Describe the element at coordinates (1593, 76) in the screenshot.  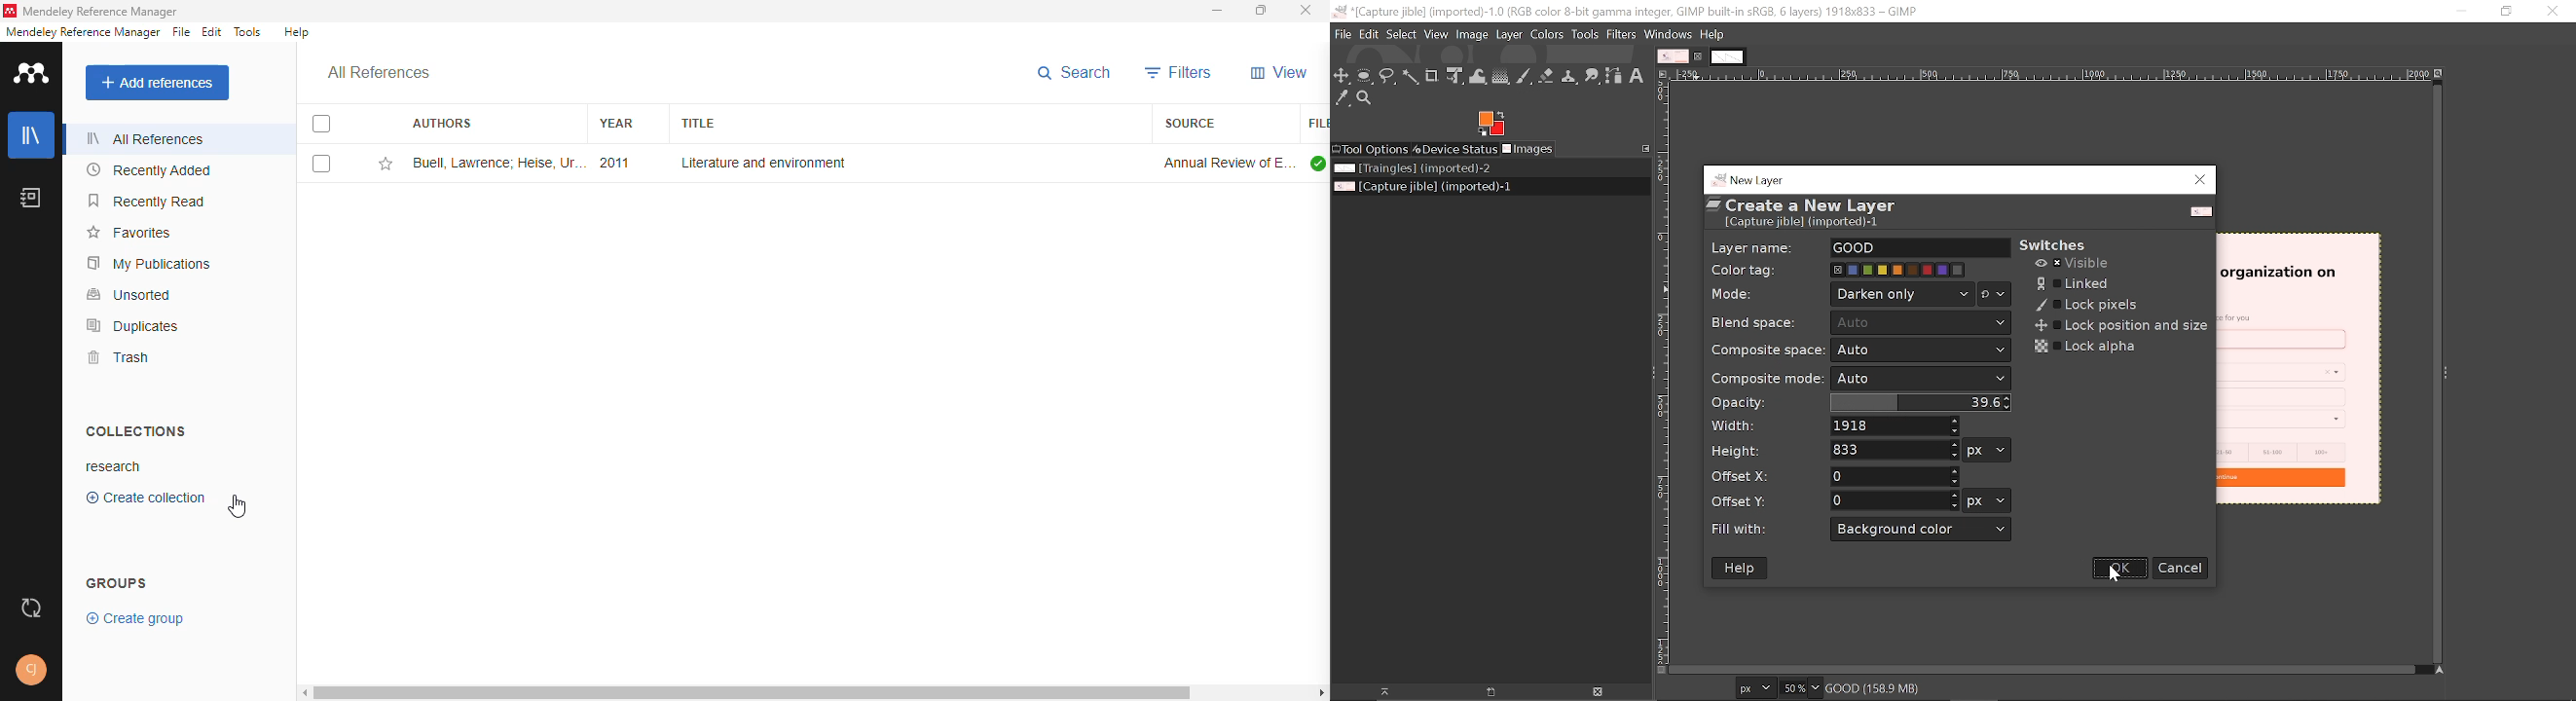
I see `Smudge tool` at that location.